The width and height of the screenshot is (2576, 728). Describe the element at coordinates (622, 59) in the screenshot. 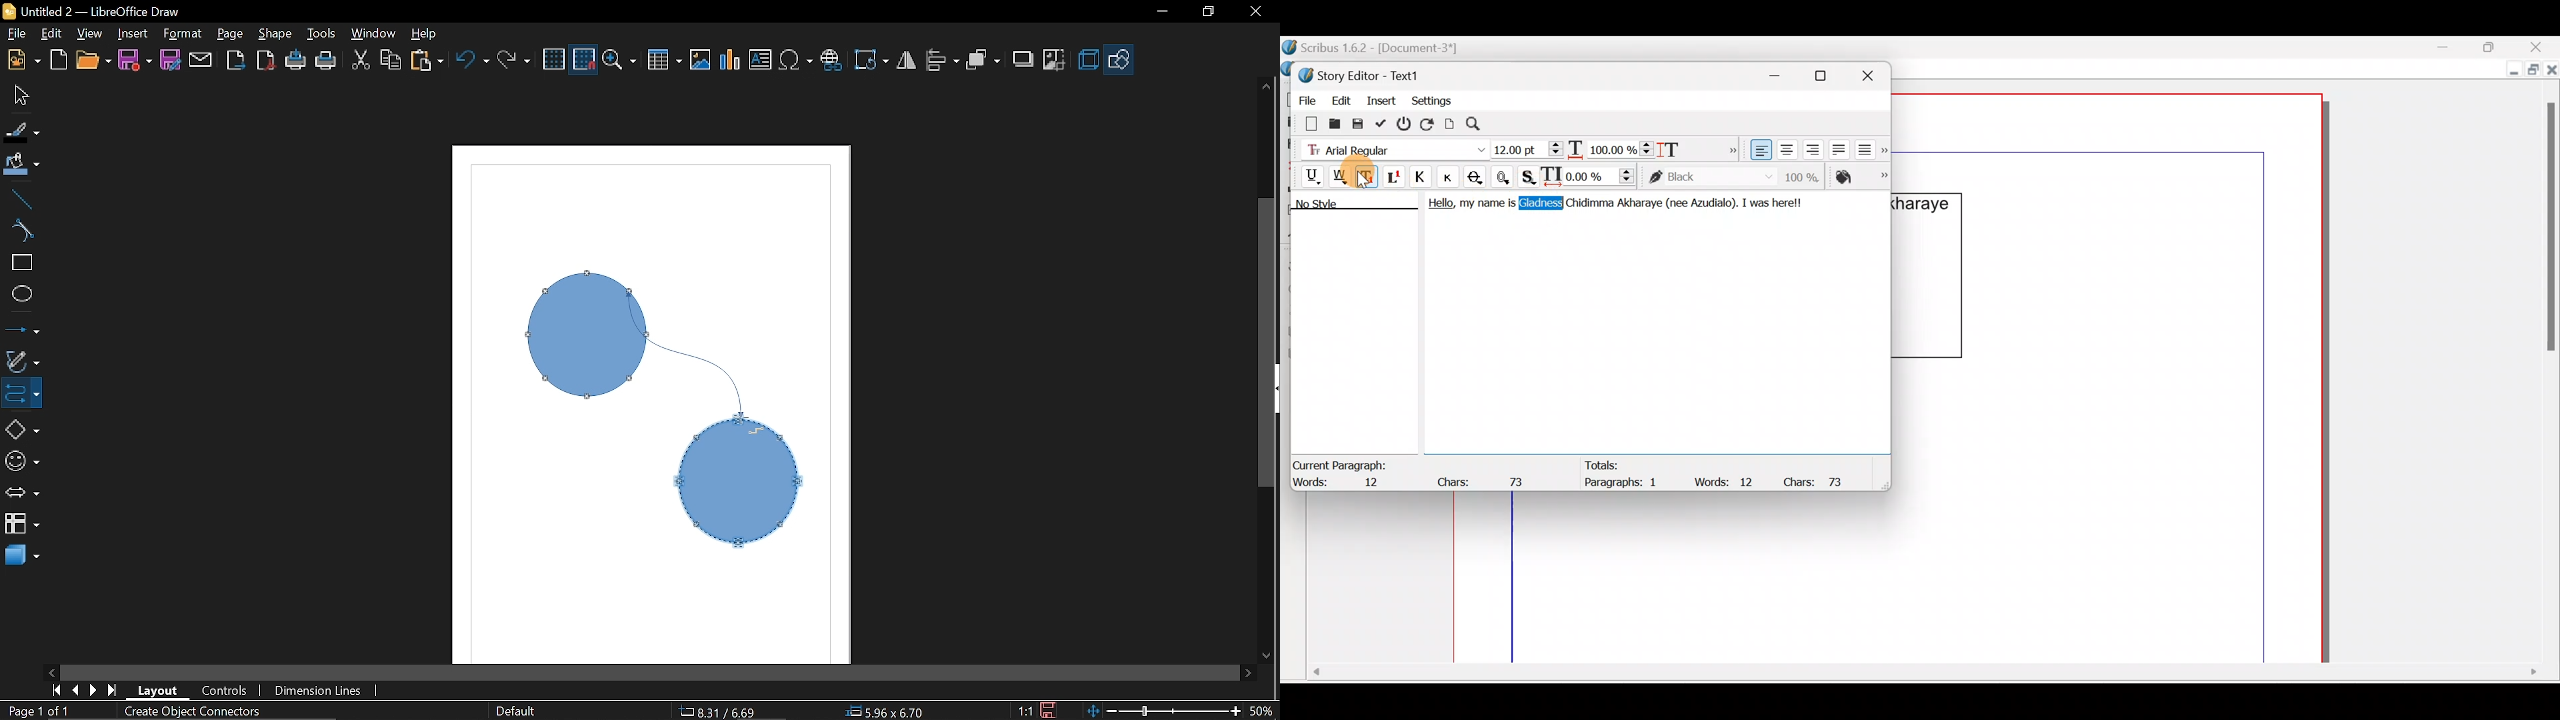

I see `Zoom` at that location.